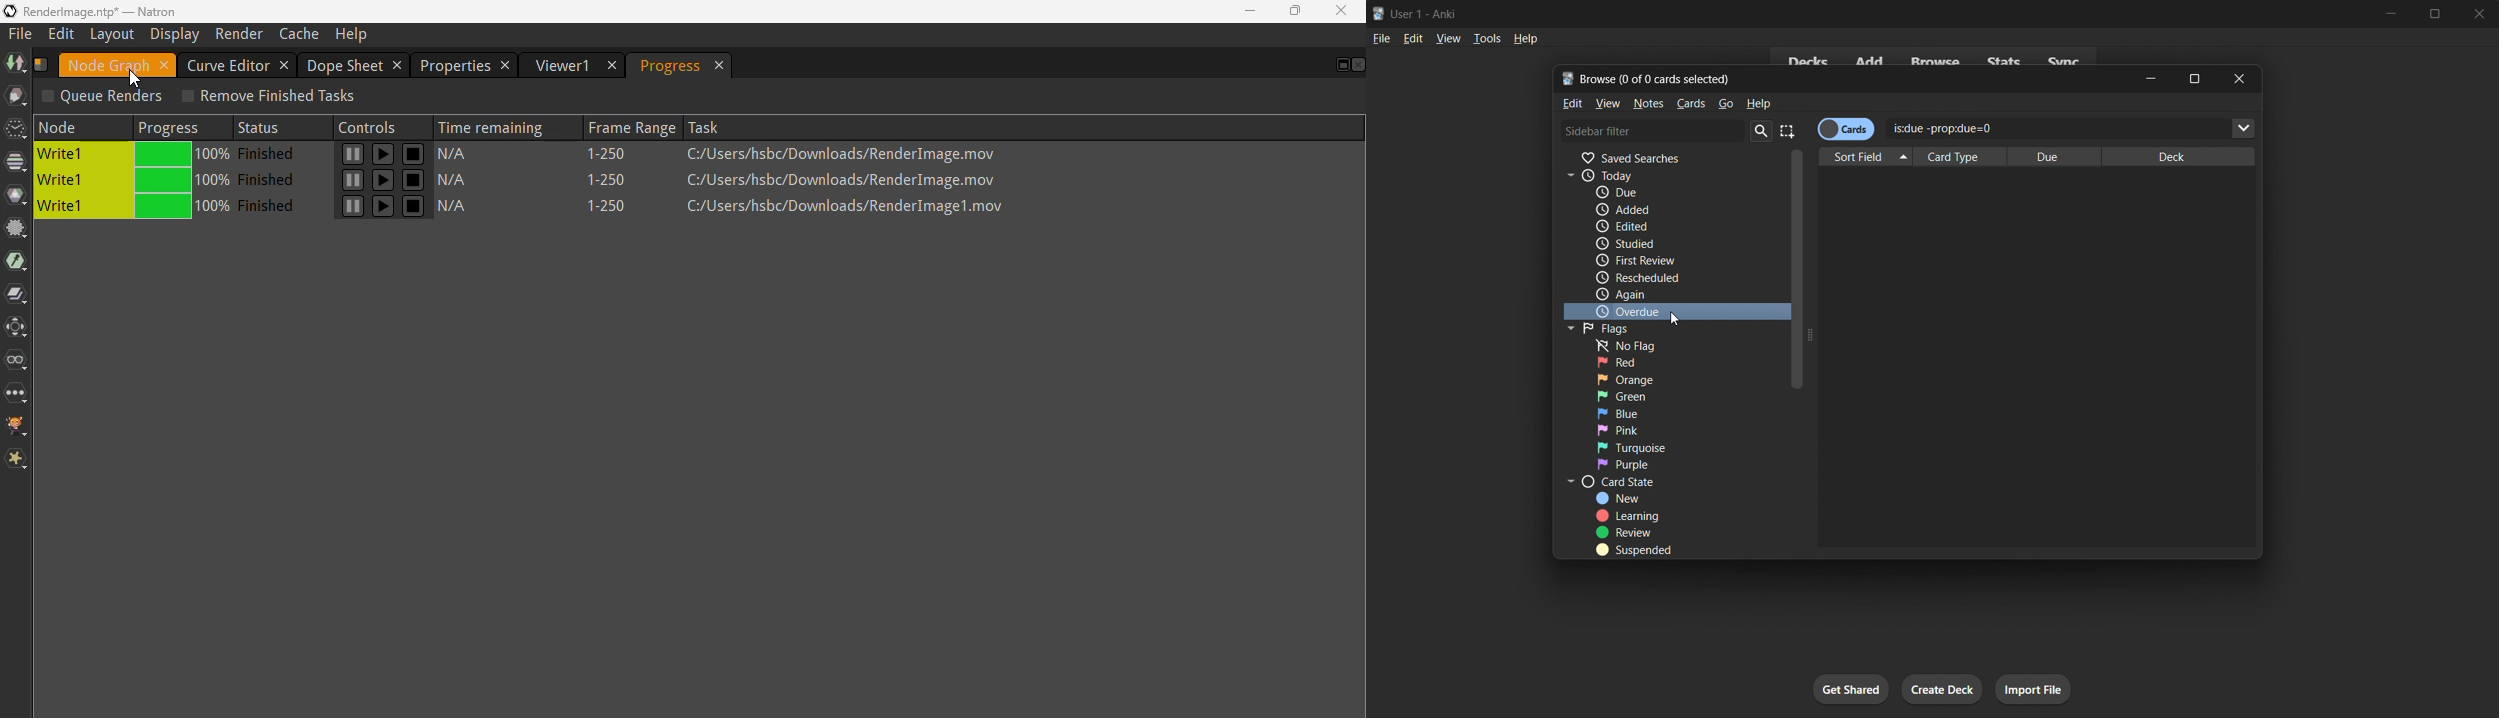 This screenshot has height=728, width=2520. What do you see at coordinates (1674, 224) in the screenshot?
I see `edited ` at bounding box center [1674, 224].